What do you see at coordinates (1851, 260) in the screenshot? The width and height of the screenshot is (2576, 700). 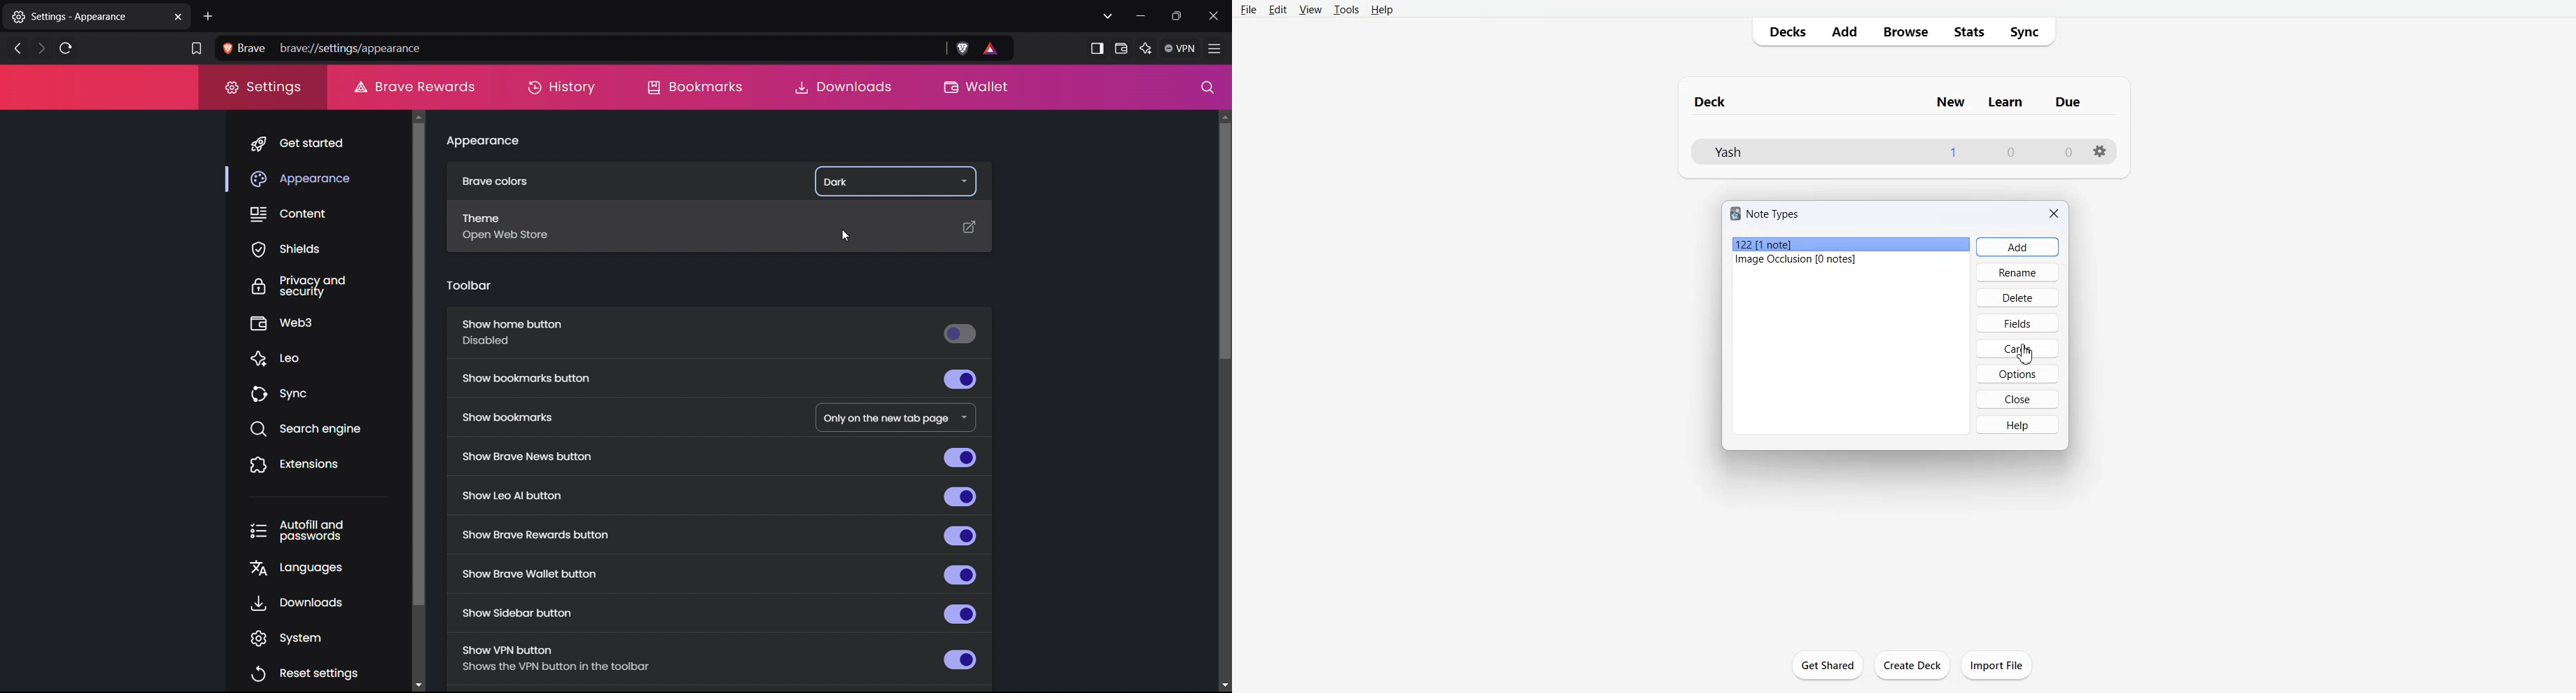 I see `Image Occlusion` at bounding box center [1851, 260].